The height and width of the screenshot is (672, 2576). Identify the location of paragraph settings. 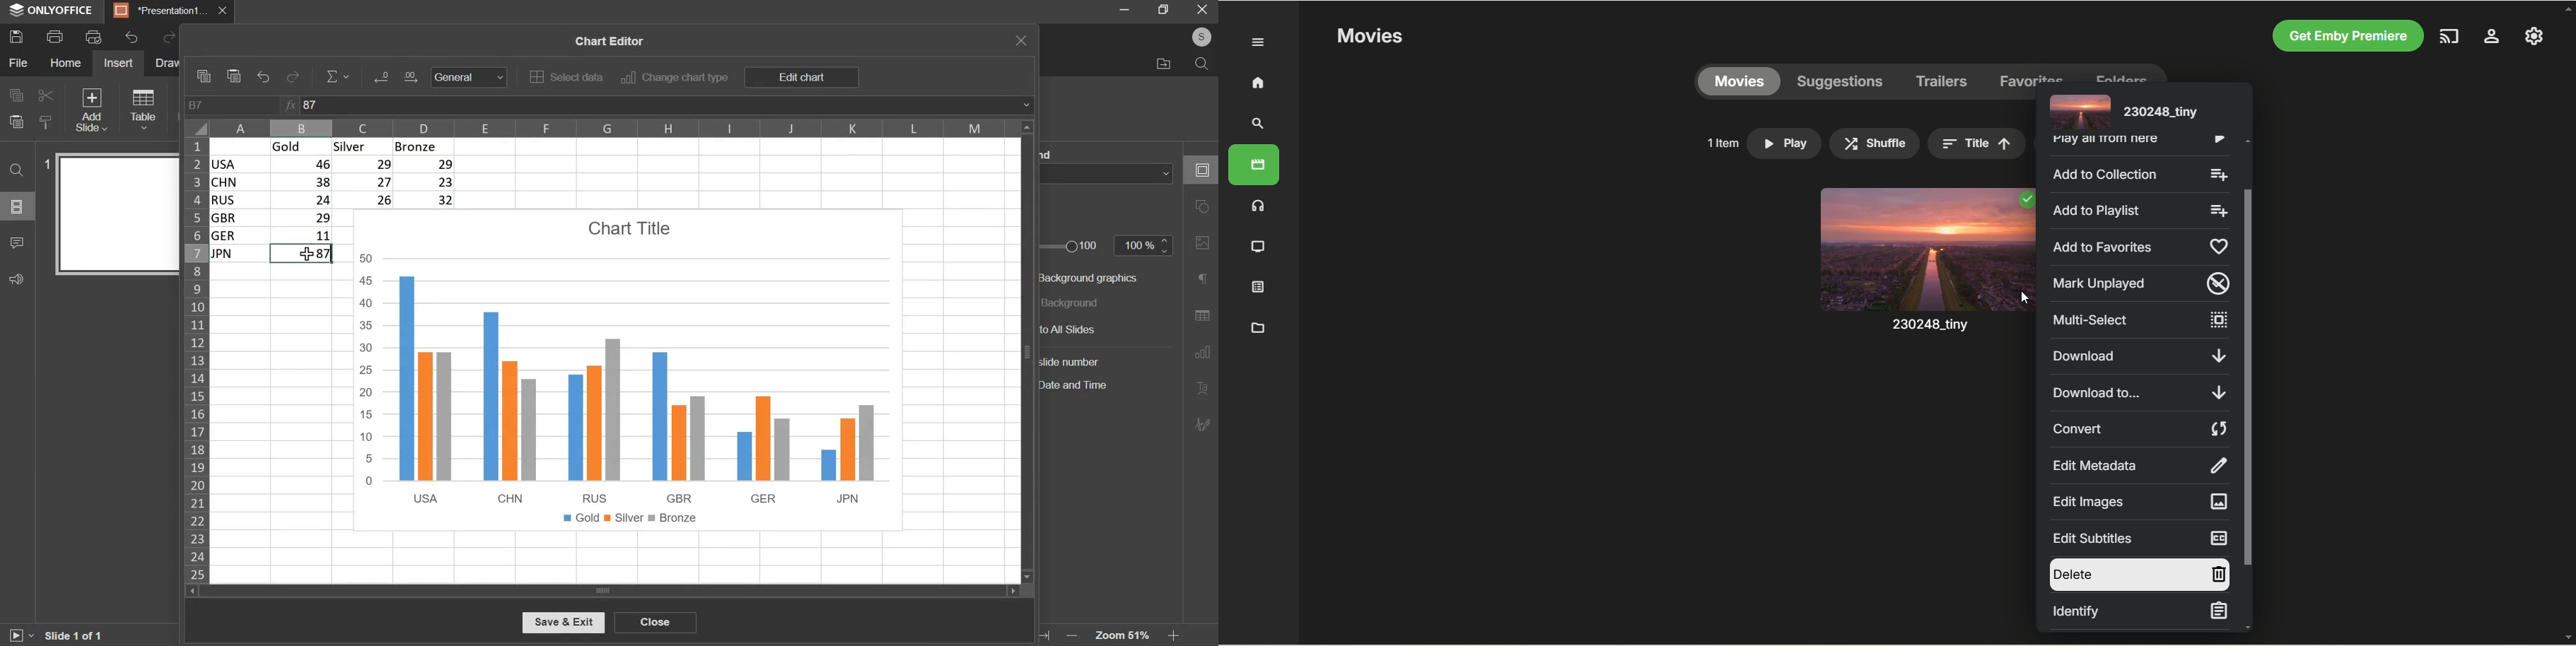
(1203, 280).